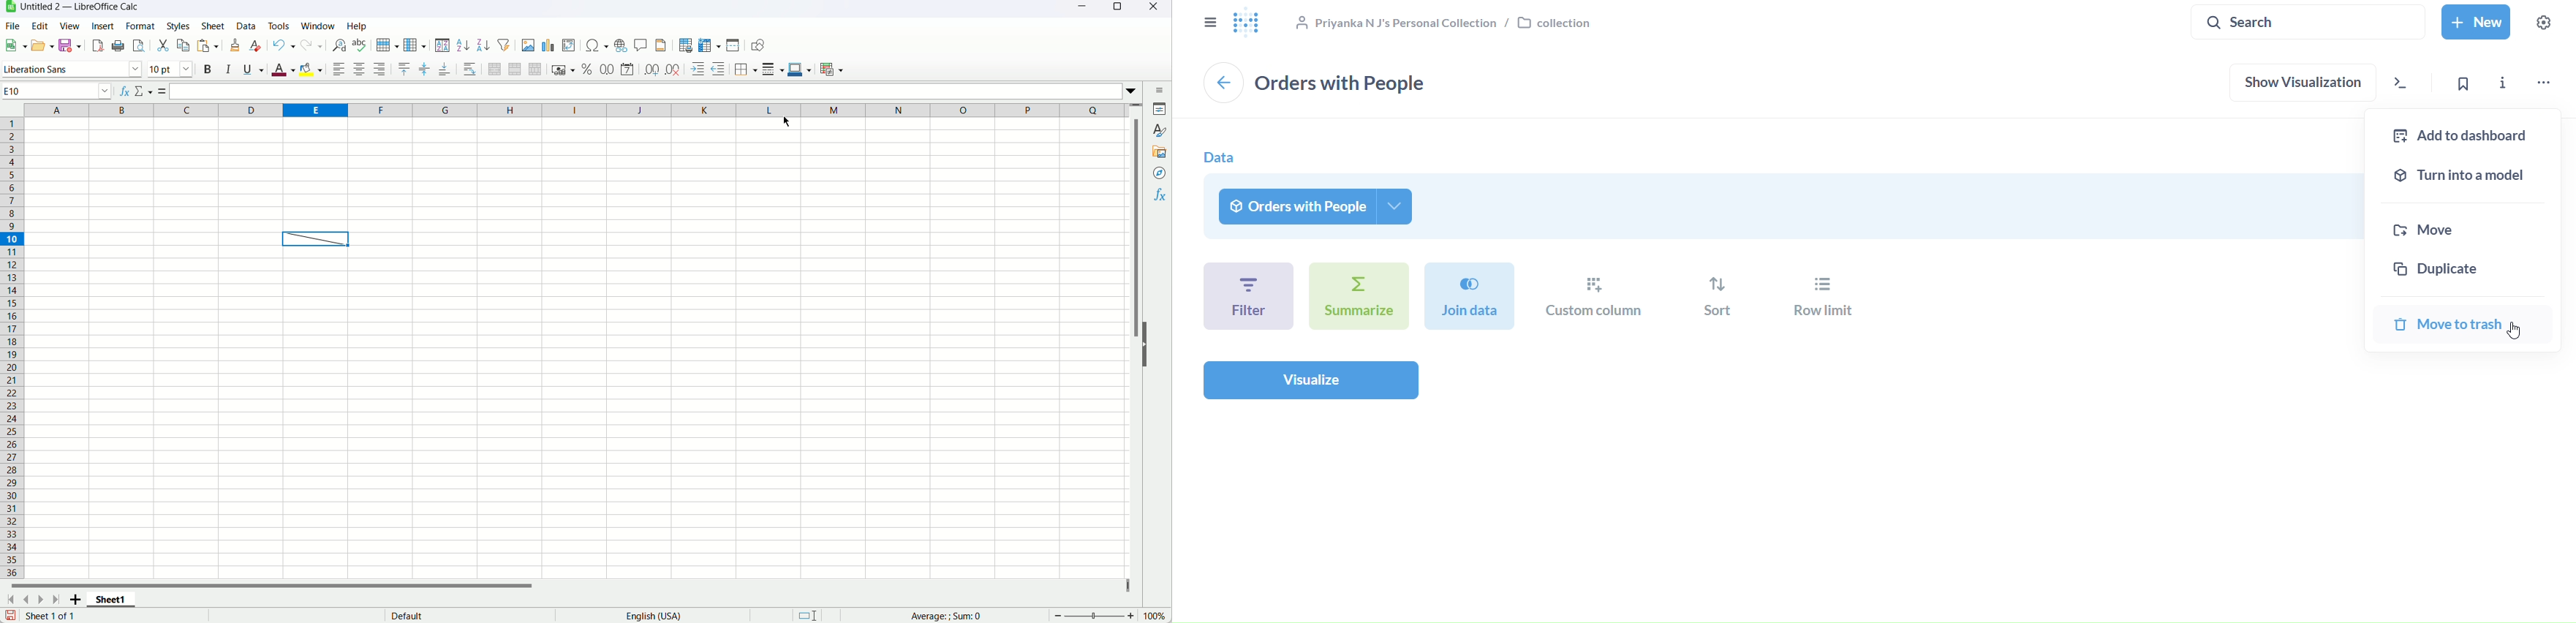  Describe the element at coordinates (360, 45) in the screenshot. I see `Spelling` at that location.